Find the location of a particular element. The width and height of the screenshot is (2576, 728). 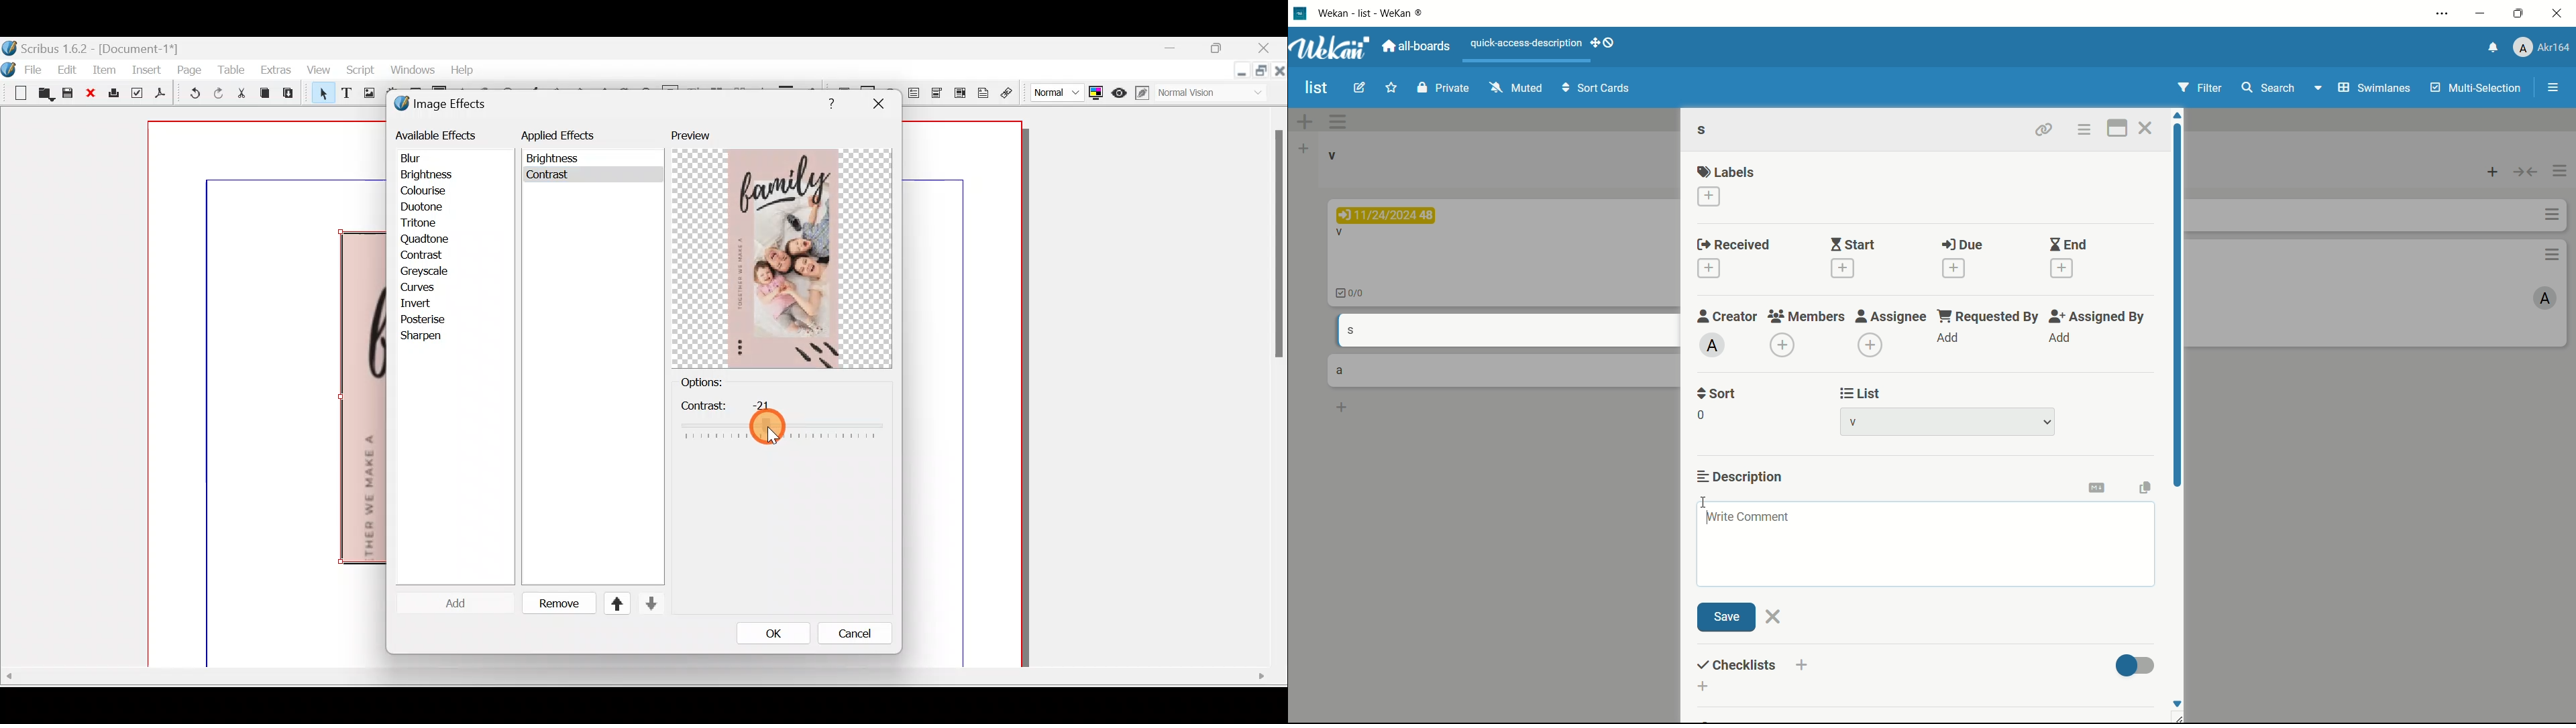

Print is located at coordinates (112, 94).